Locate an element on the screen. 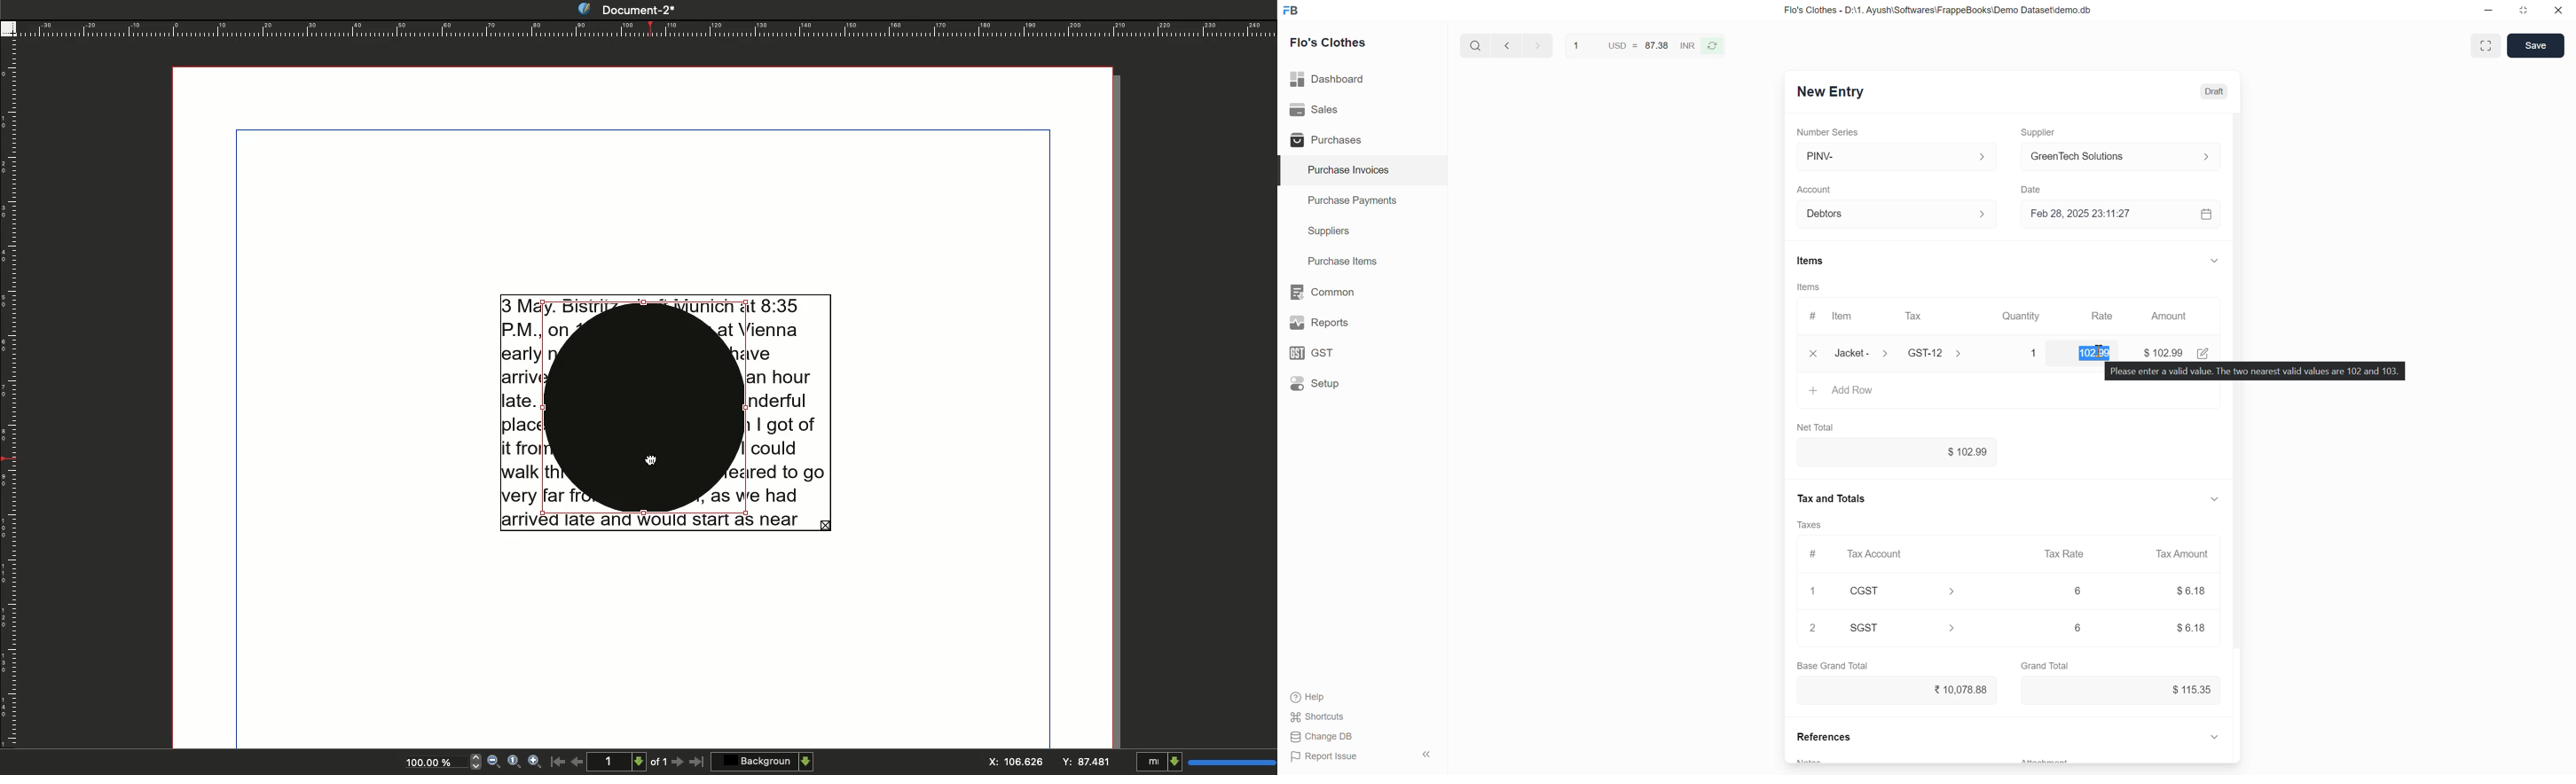 The width and height of the screenshot is (2576, 784). 6 is located at coordinates (2078, 627).